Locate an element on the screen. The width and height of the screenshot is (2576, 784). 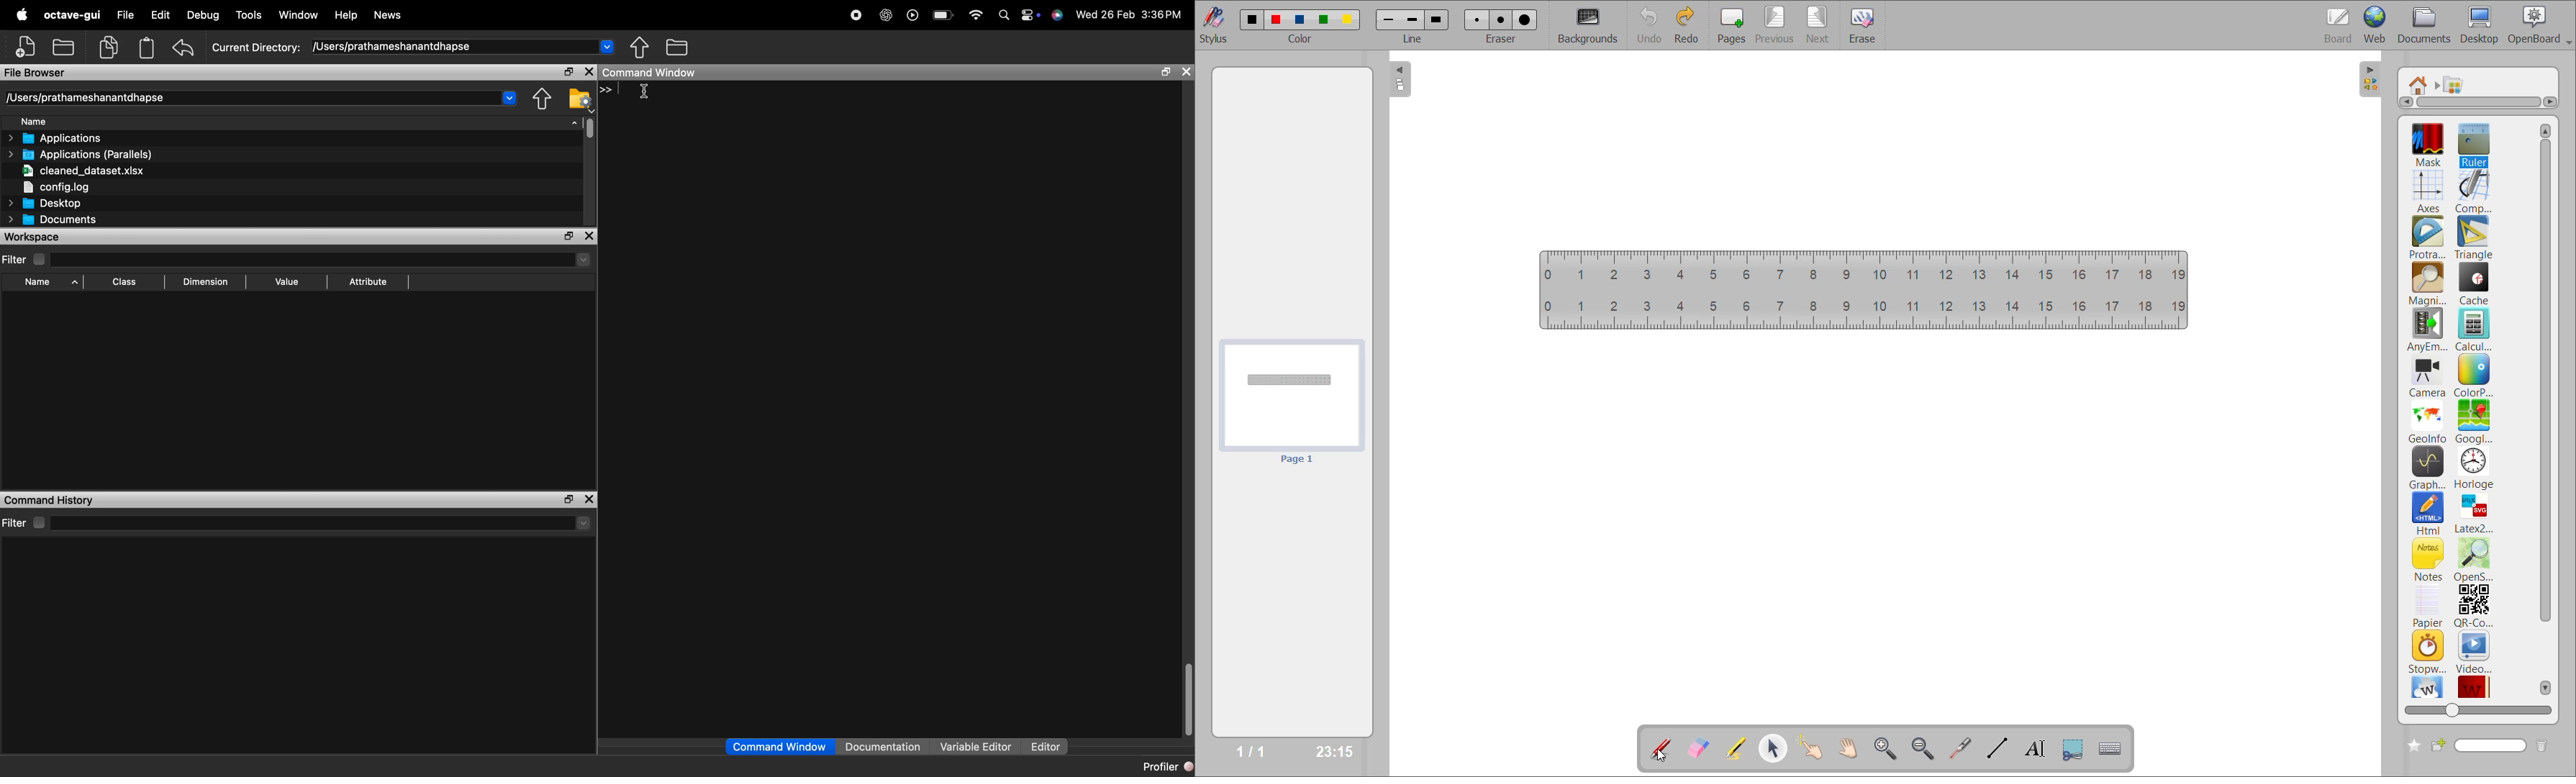
Window is located at coordinates (295, 15).